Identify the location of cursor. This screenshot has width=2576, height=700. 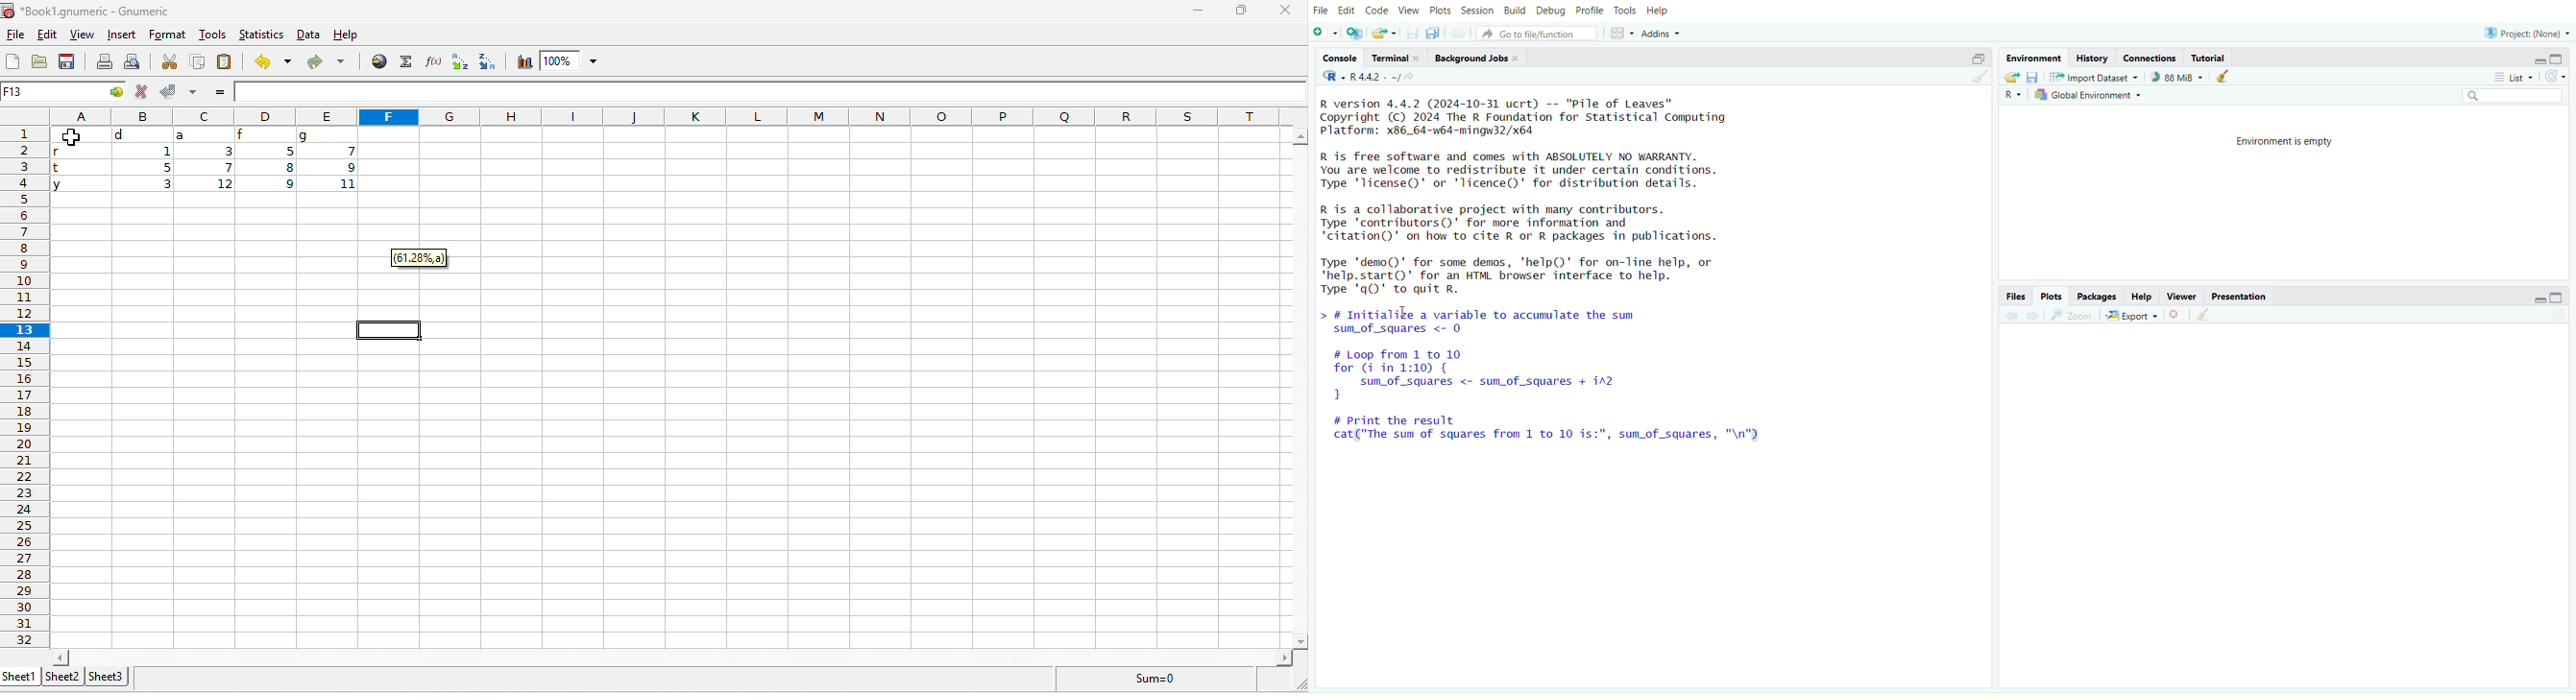
(74, 137).